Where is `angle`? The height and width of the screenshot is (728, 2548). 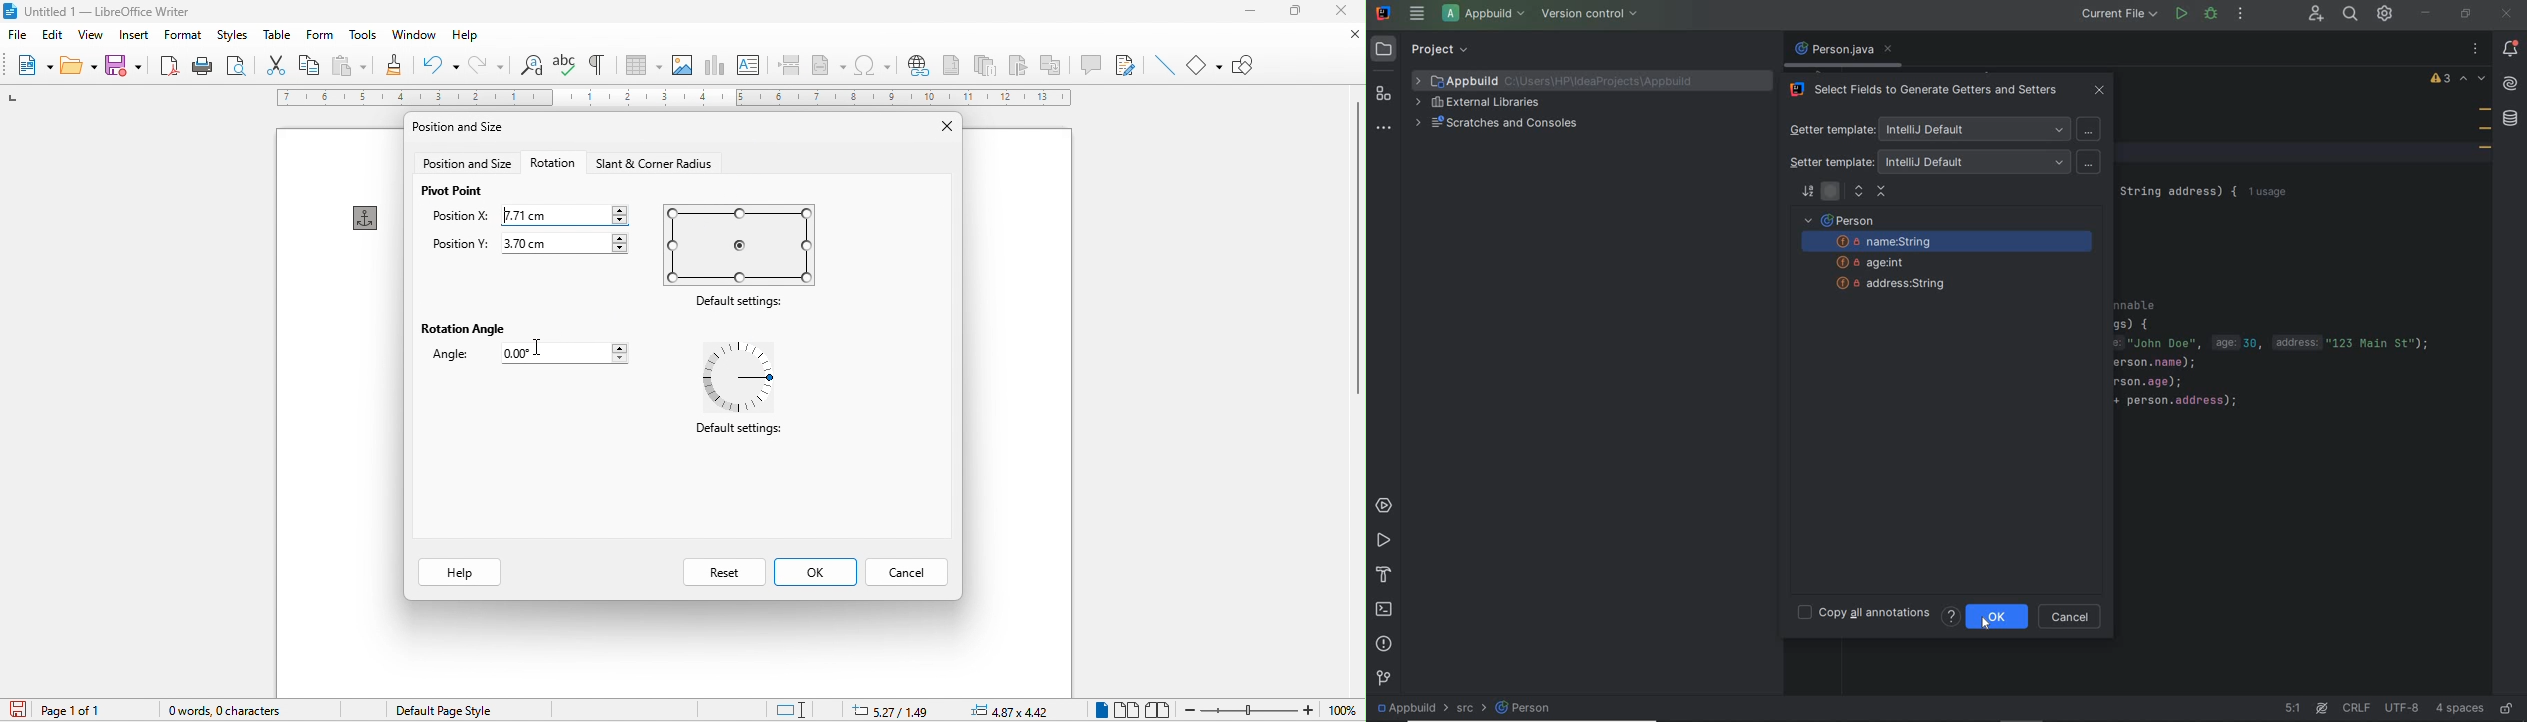 angle is located at coordinates (445, 355).